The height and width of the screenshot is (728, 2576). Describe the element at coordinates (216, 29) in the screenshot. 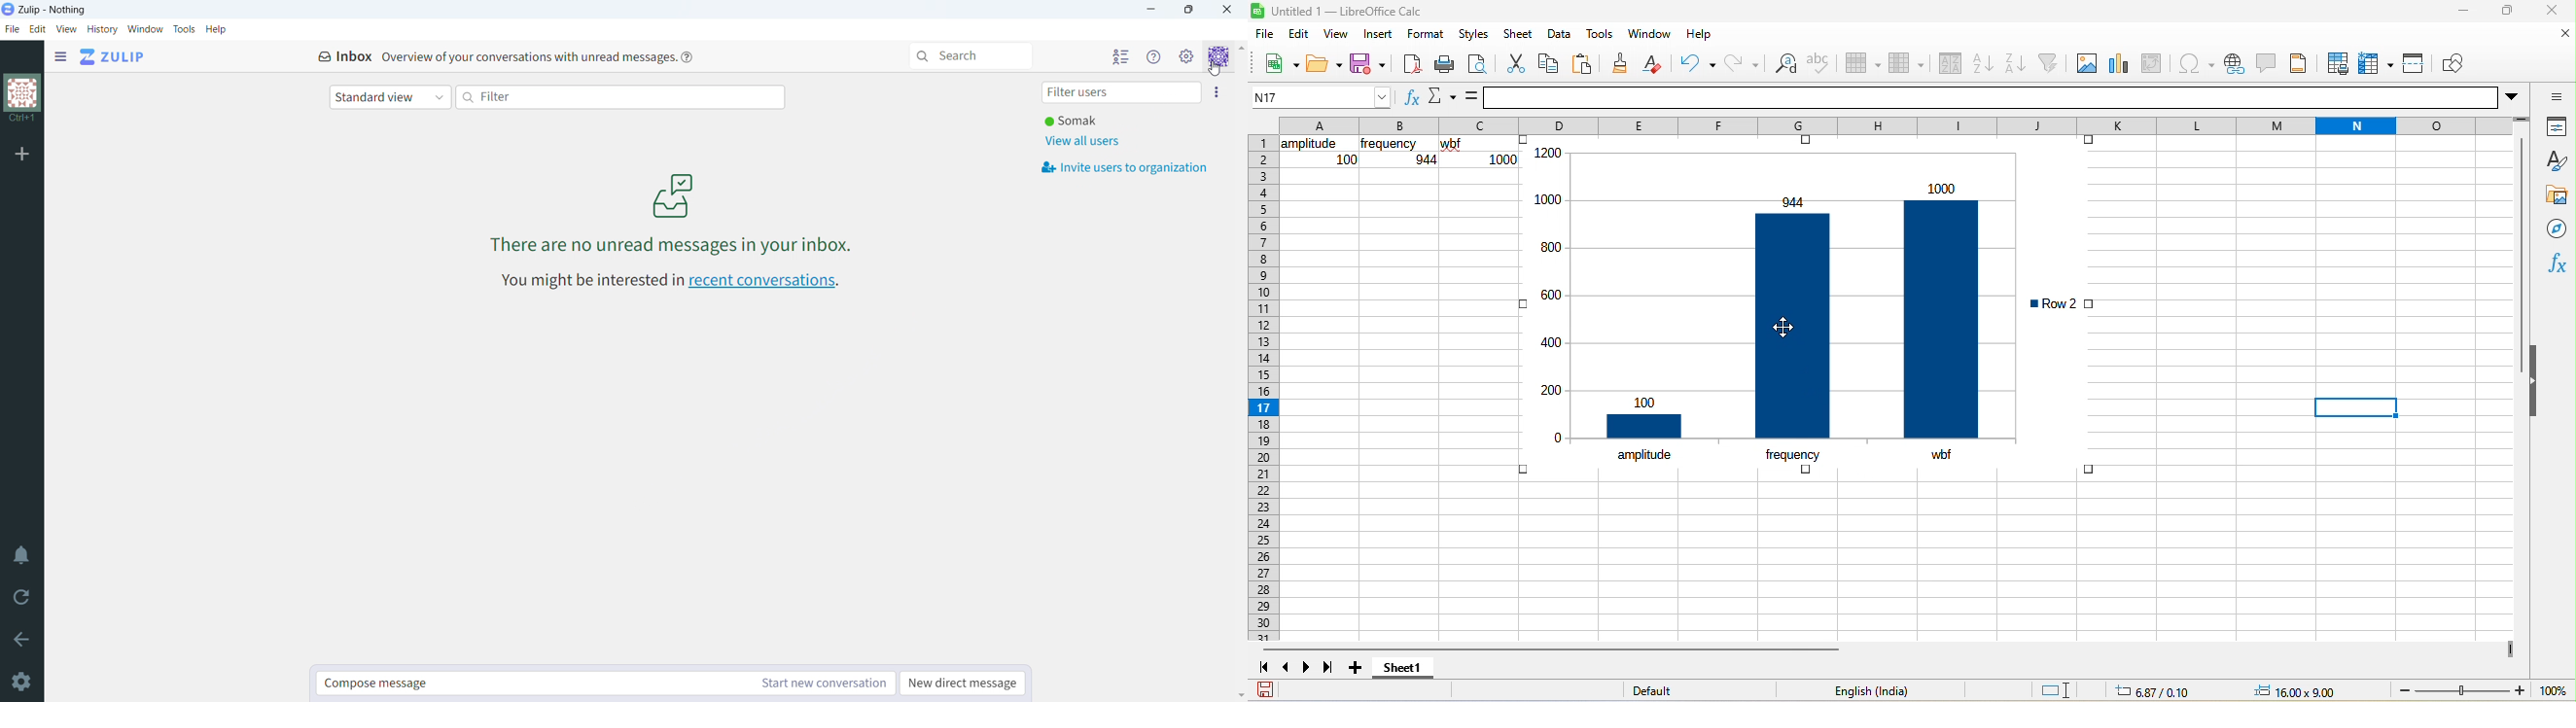

I see `help` at that location.